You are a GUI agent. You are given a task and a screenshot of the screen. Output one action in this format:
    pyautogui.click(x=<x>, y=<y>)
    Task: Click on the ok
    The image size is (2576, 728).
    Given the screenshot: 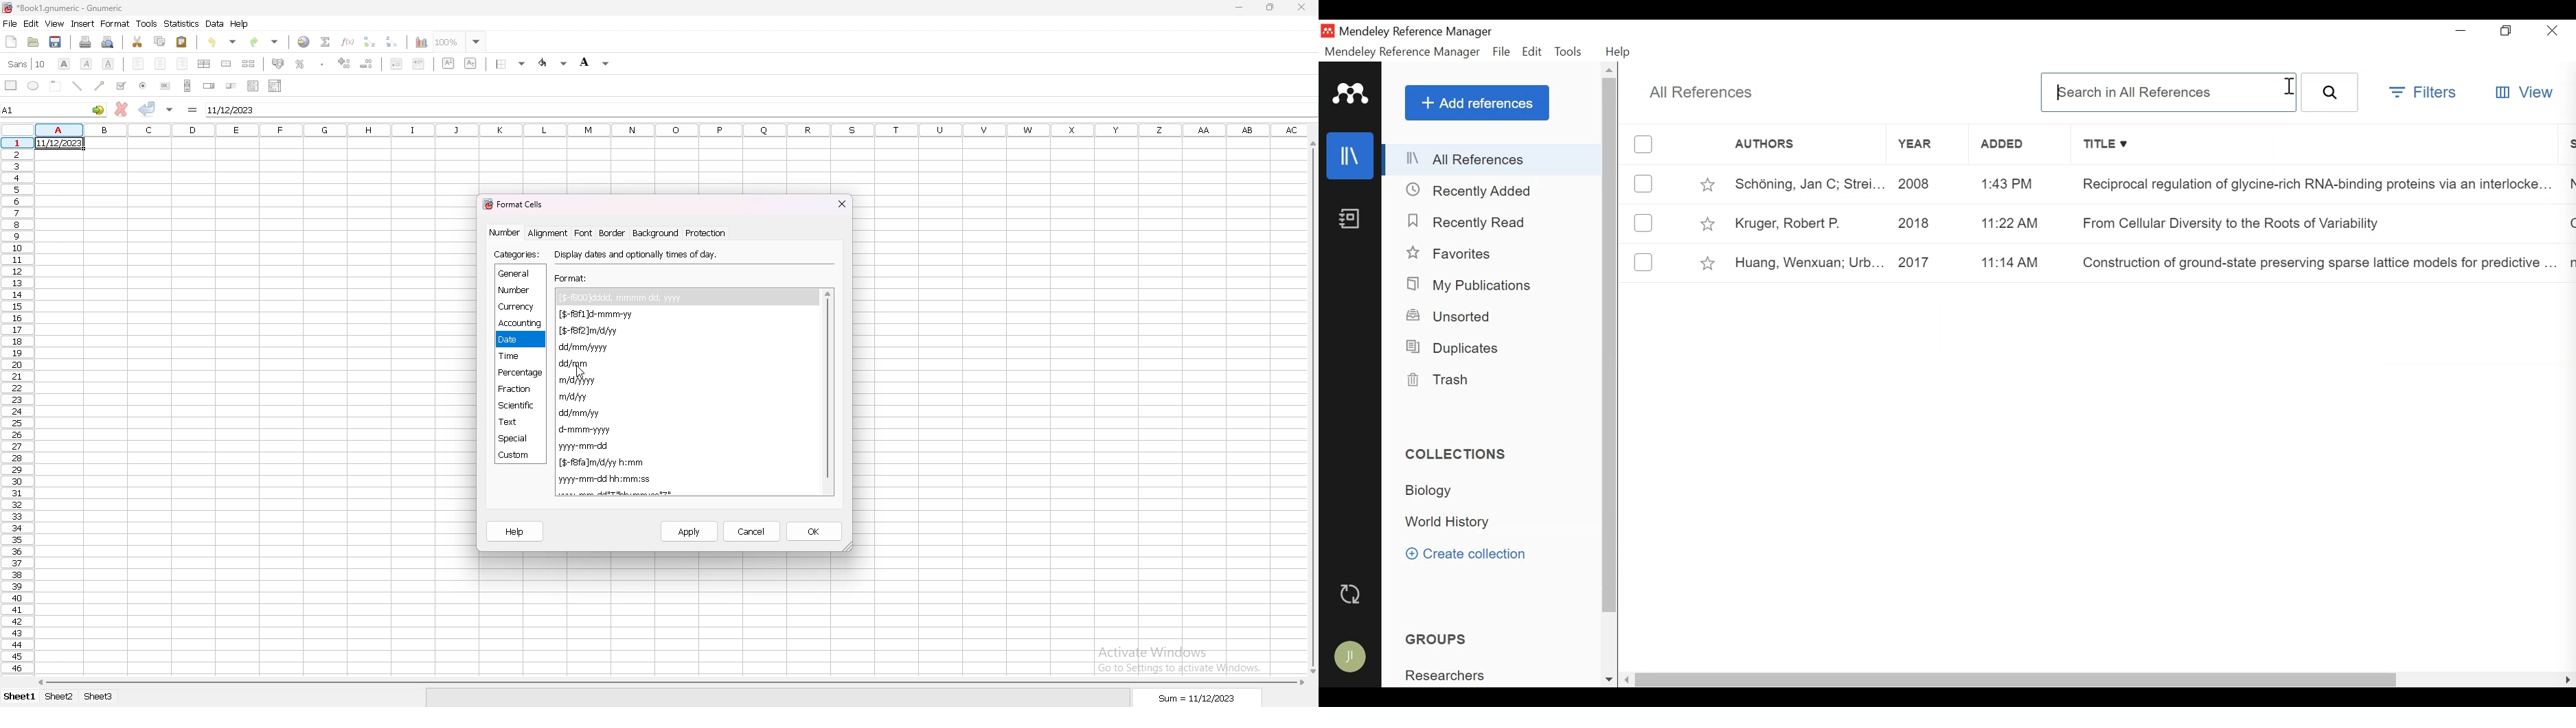 What is the action you would take?
    pyautogui.click(x=815, y=531)
    